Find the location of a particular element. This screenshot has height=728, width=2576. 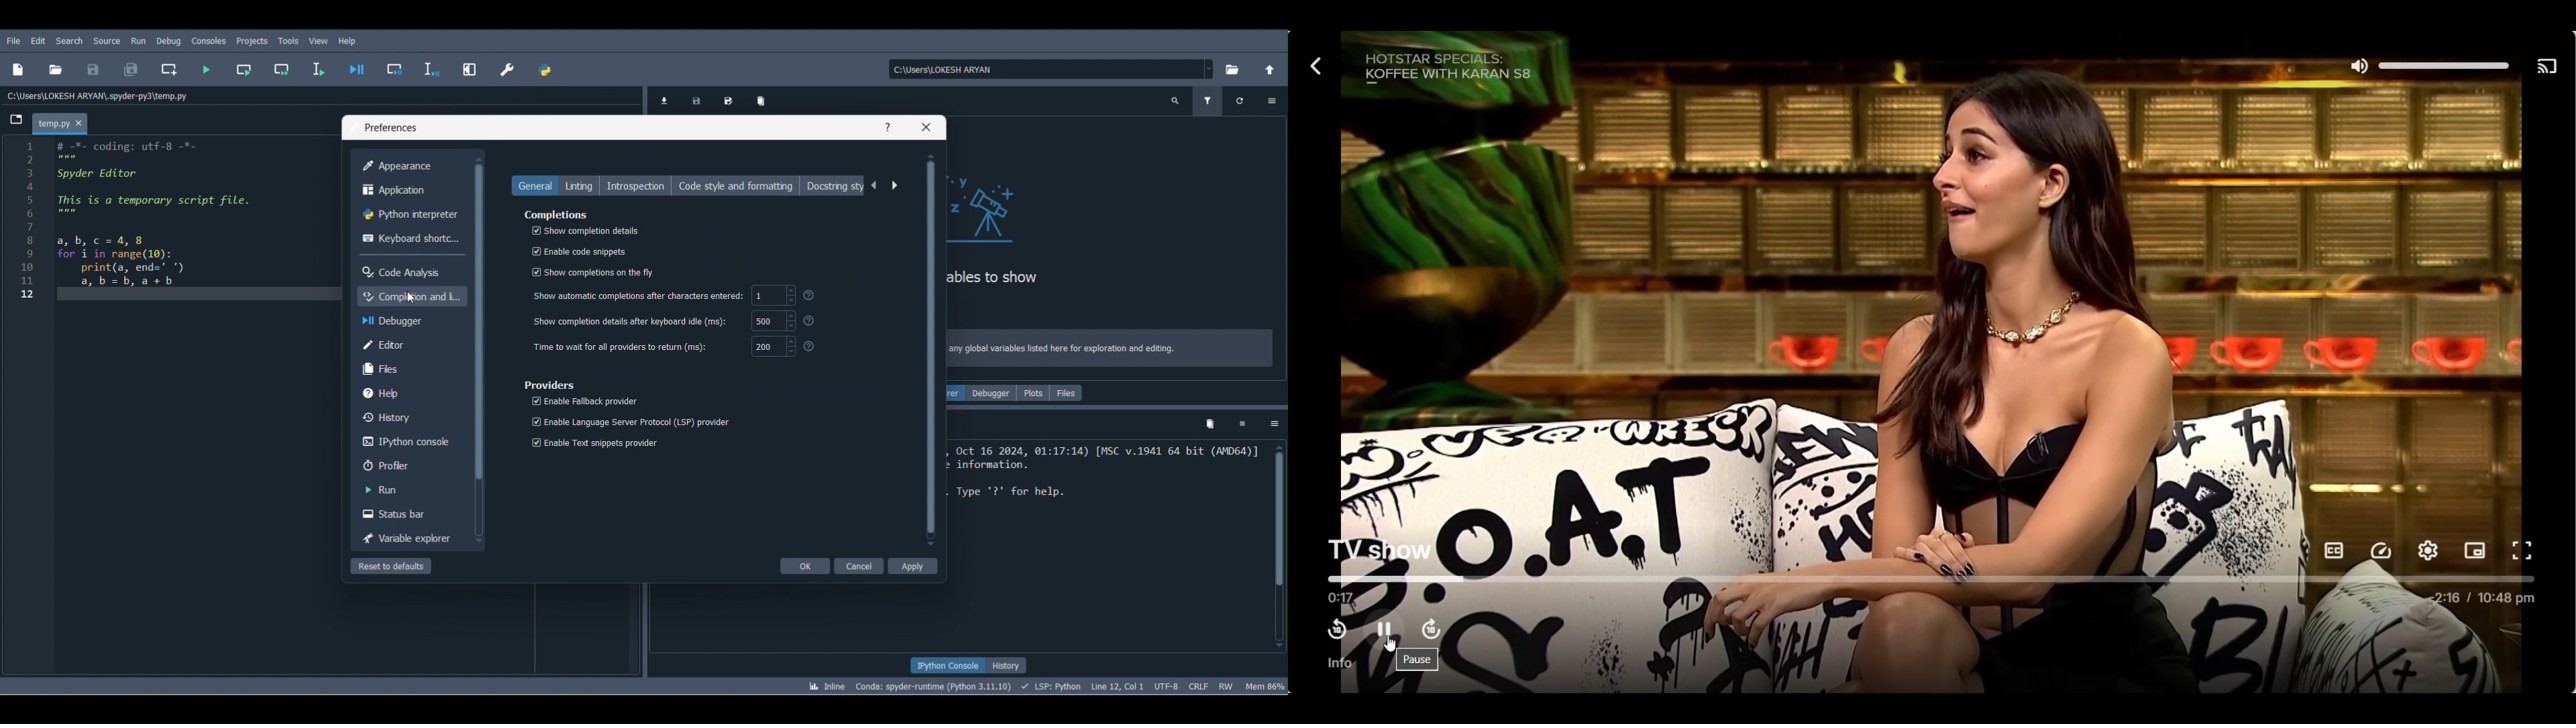

 is located at coordinates (677, 298).